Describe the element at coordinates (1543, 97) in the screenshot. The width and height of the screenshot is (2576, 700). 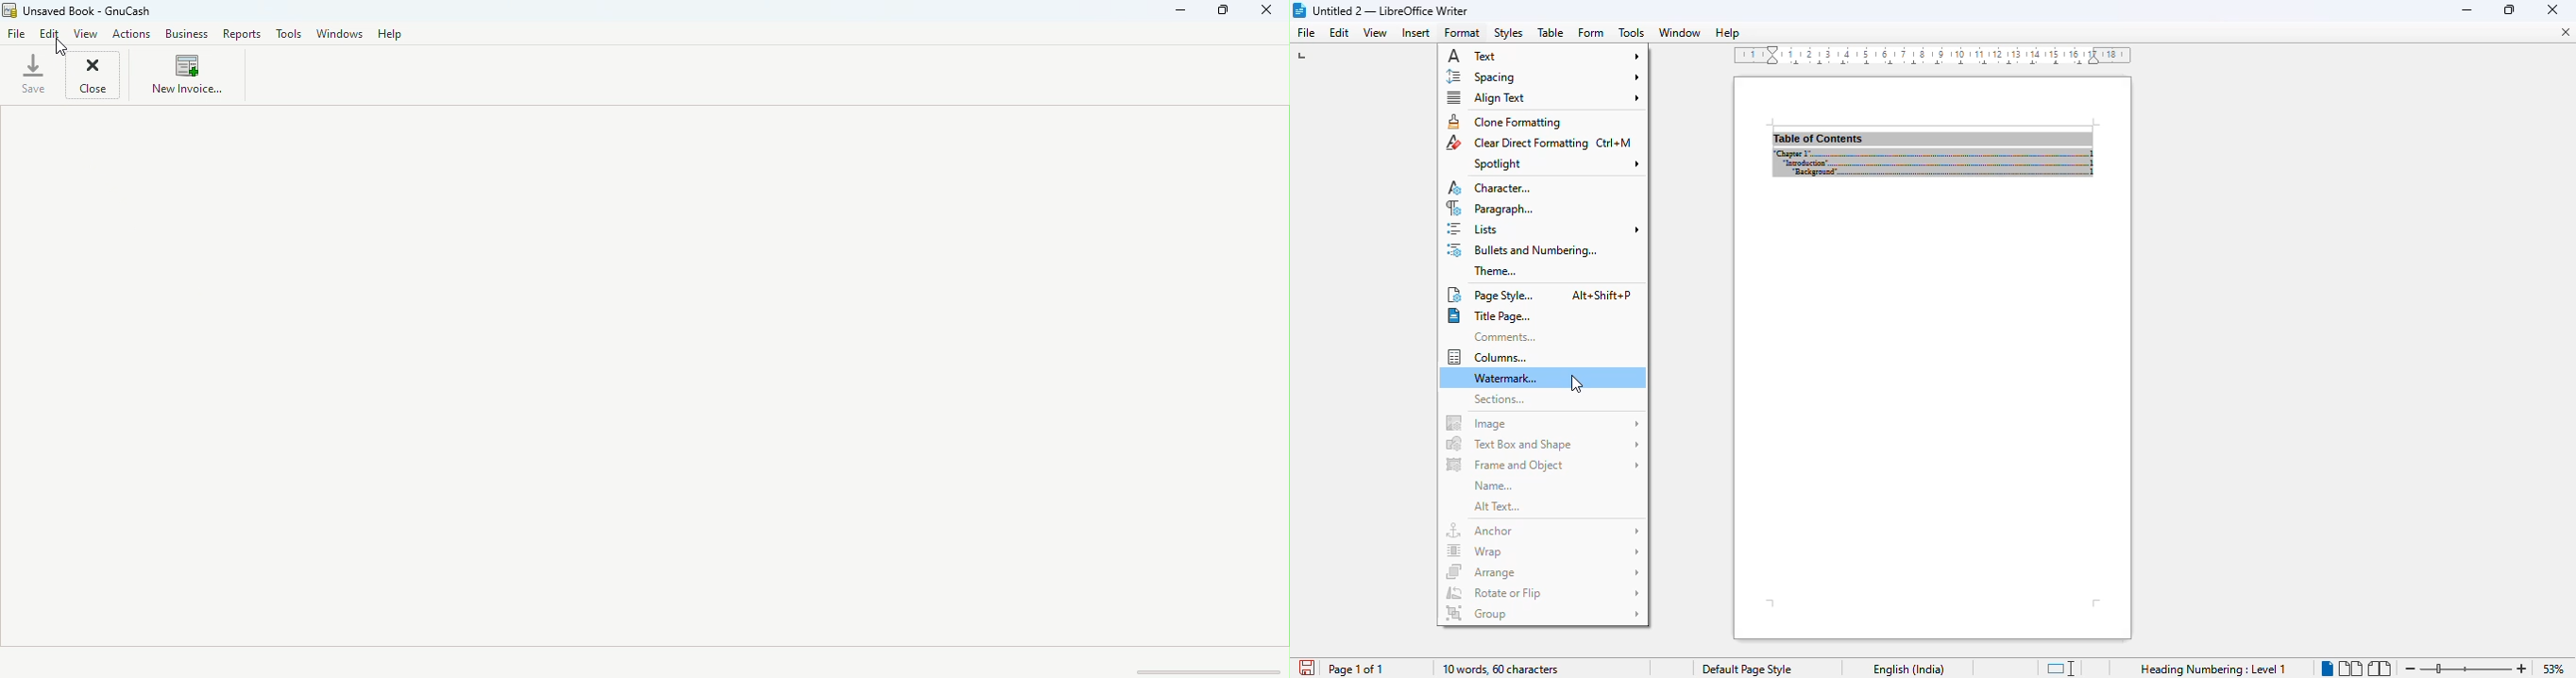
I see `align text` at that location.